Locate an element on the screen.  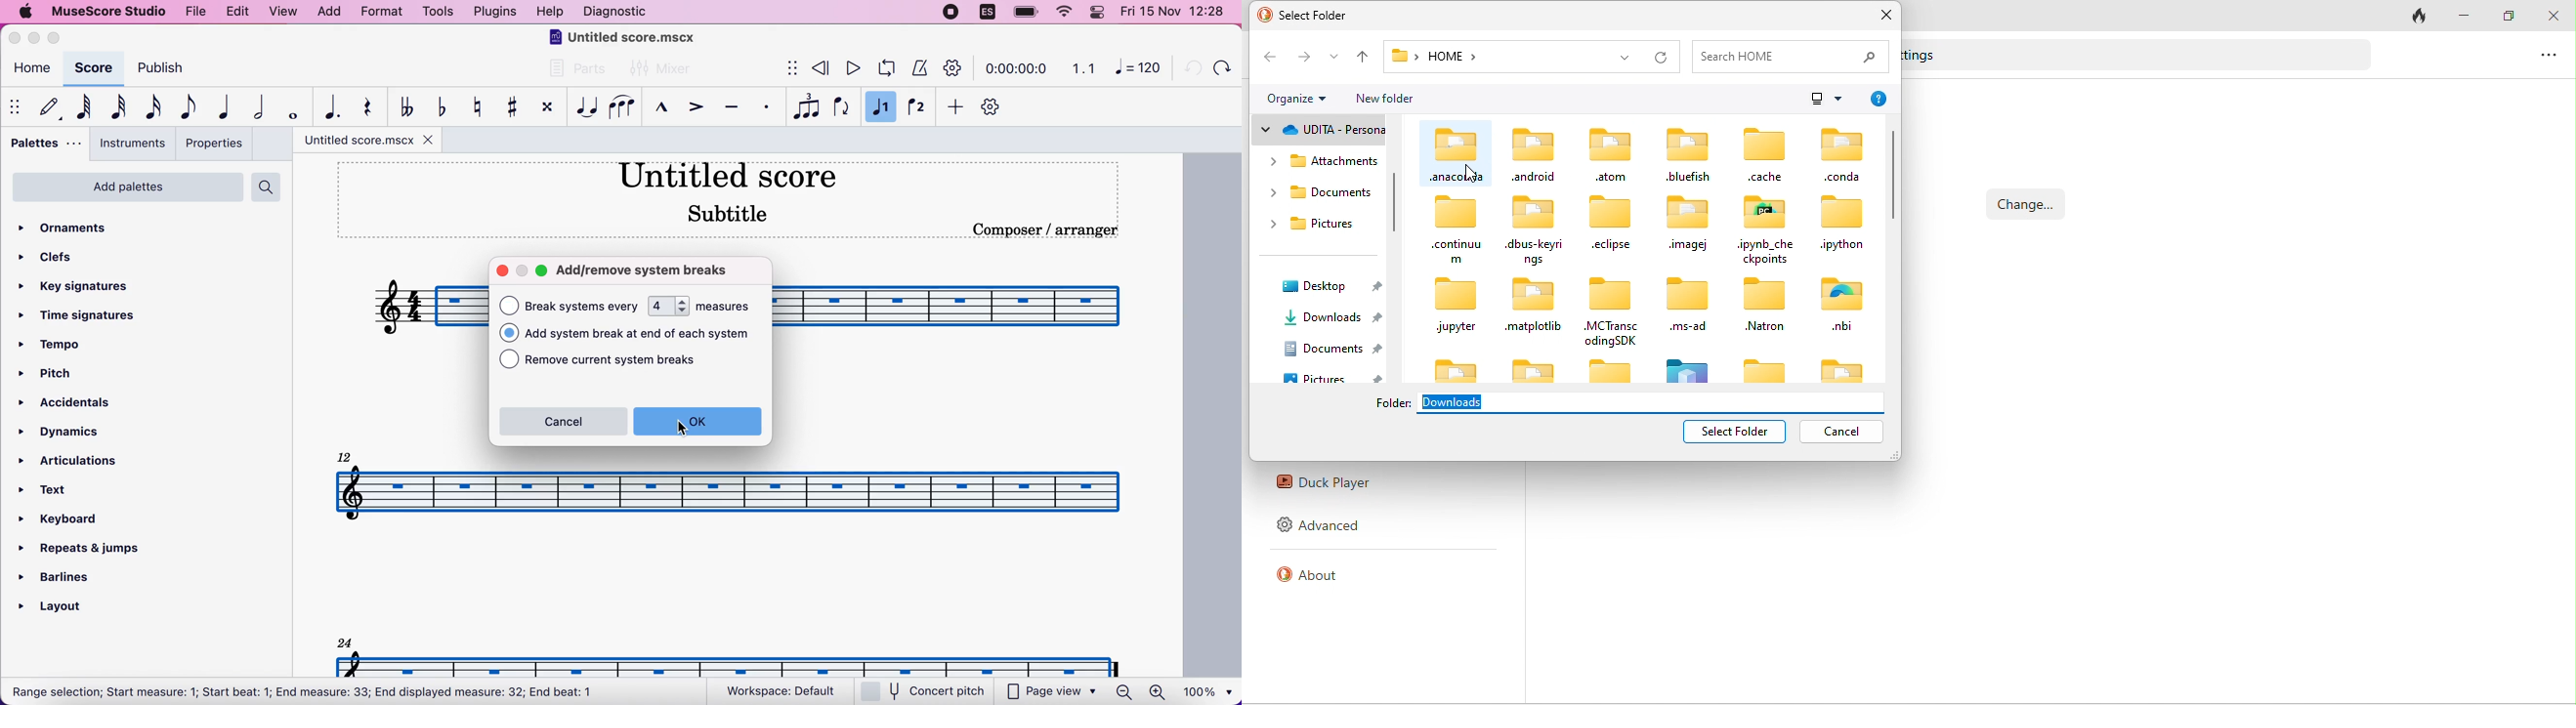
redo is located at coordinates (1221, 67).